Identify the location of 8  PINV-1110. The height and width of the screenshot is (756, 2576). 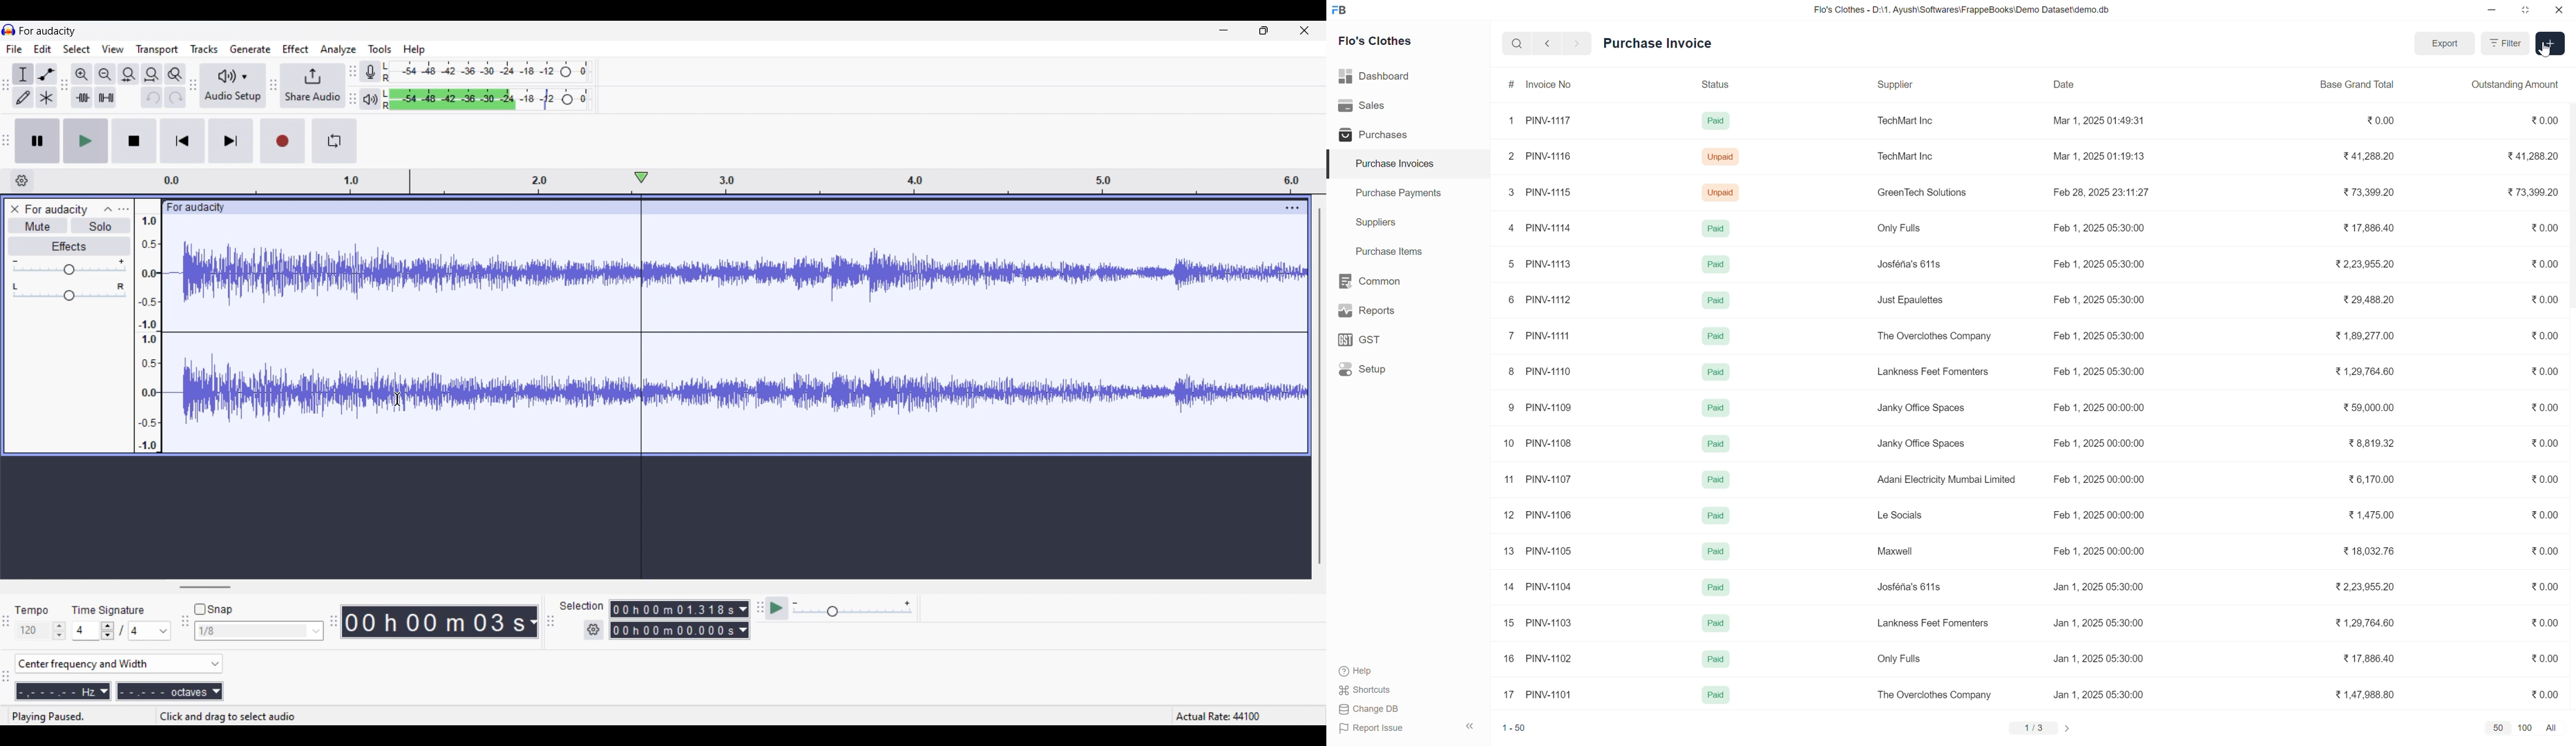
(1541, 371).